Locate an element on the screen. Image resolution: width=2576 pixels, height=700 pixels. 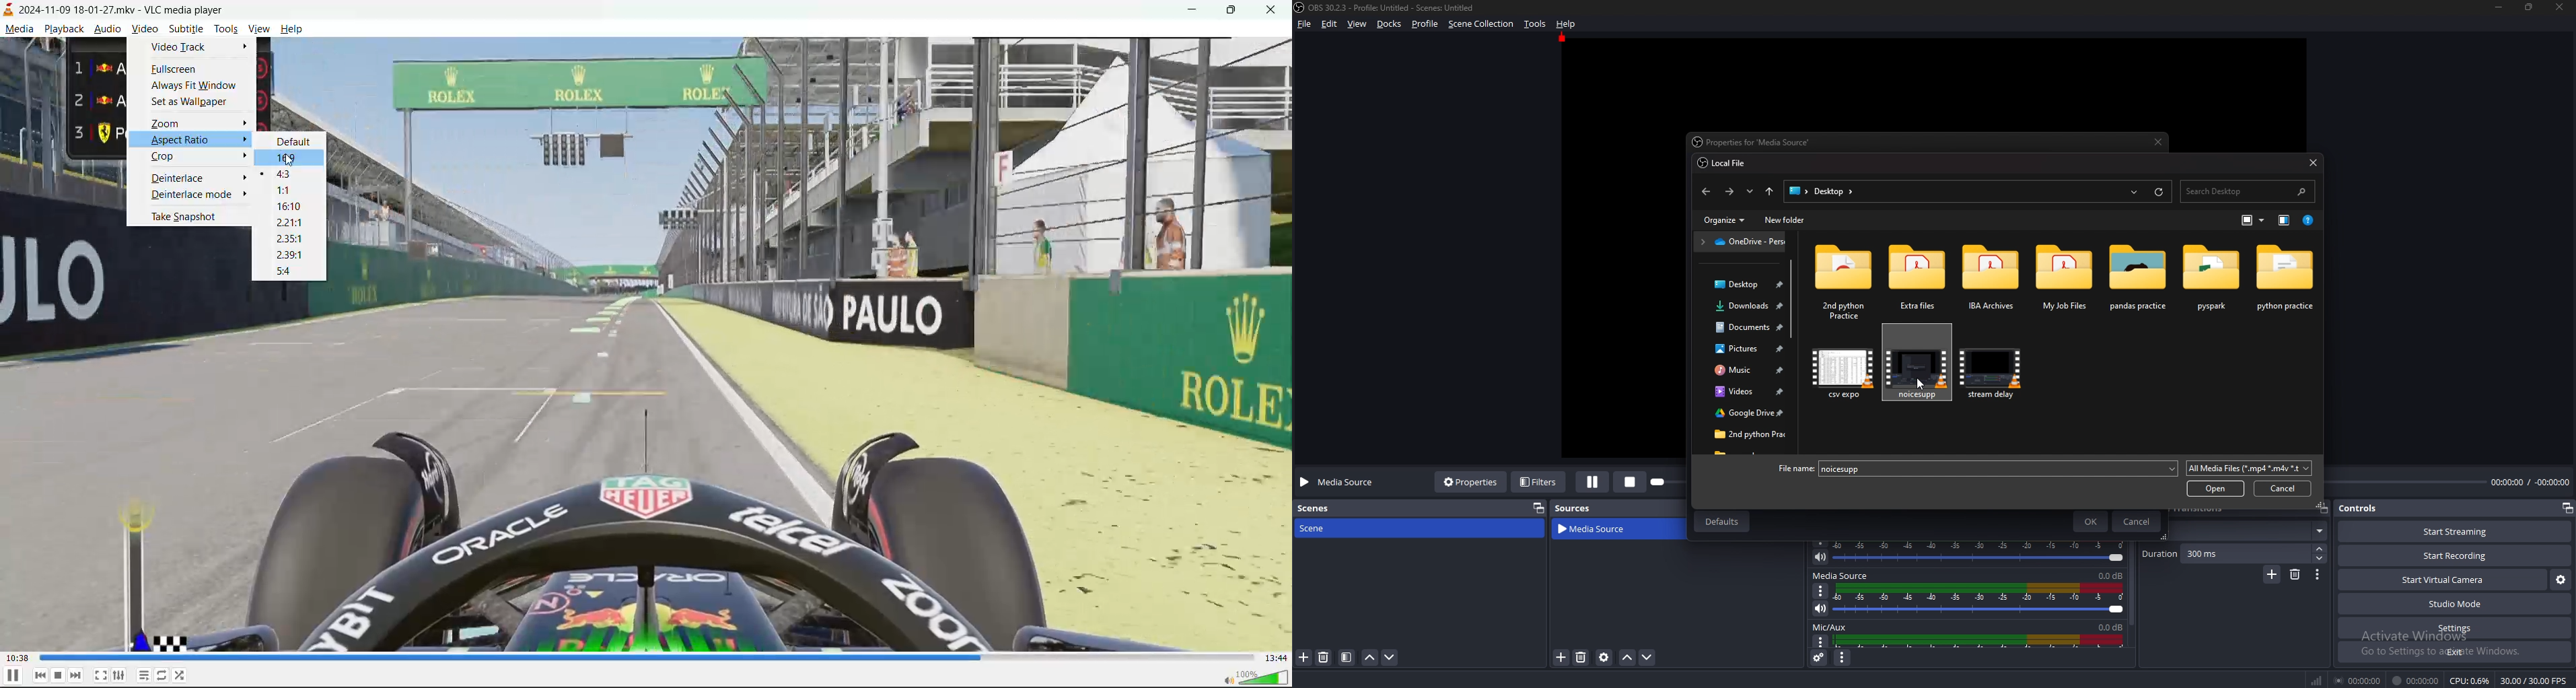
00:00:00 is located at coordinates (2360, 680).